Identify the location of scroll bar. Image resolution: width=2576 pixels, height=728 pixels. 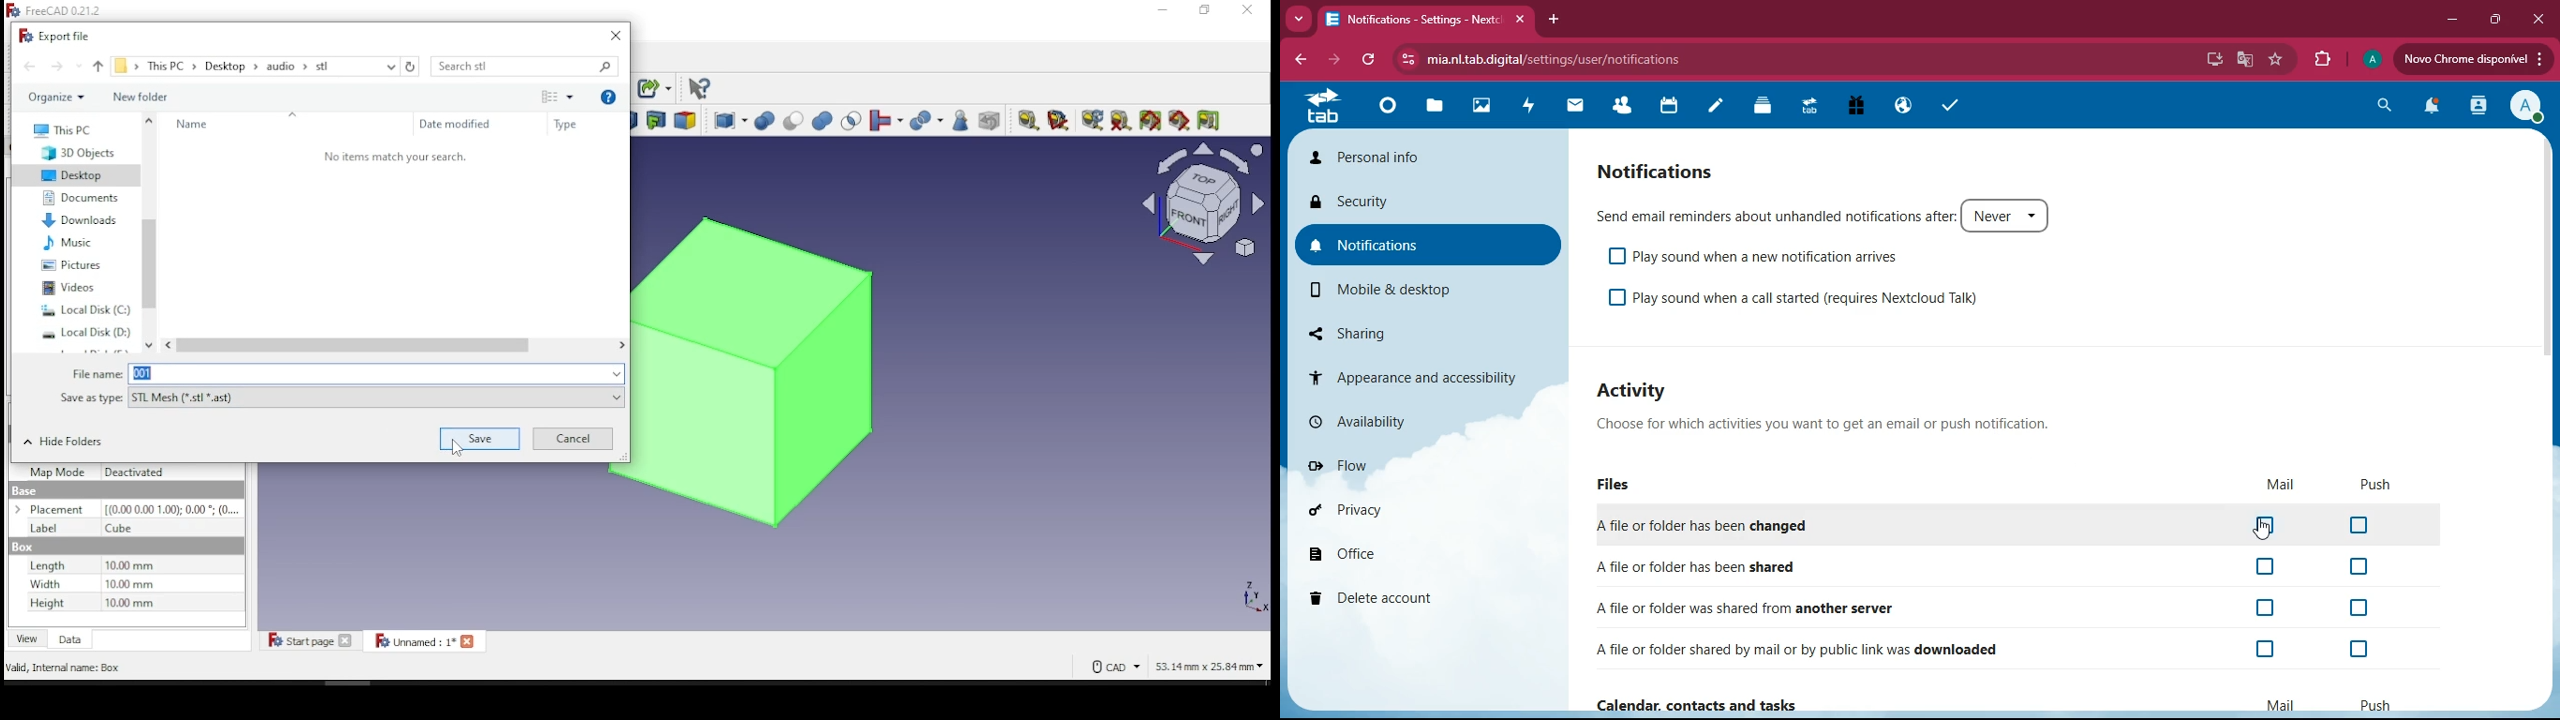
(2552, 301).